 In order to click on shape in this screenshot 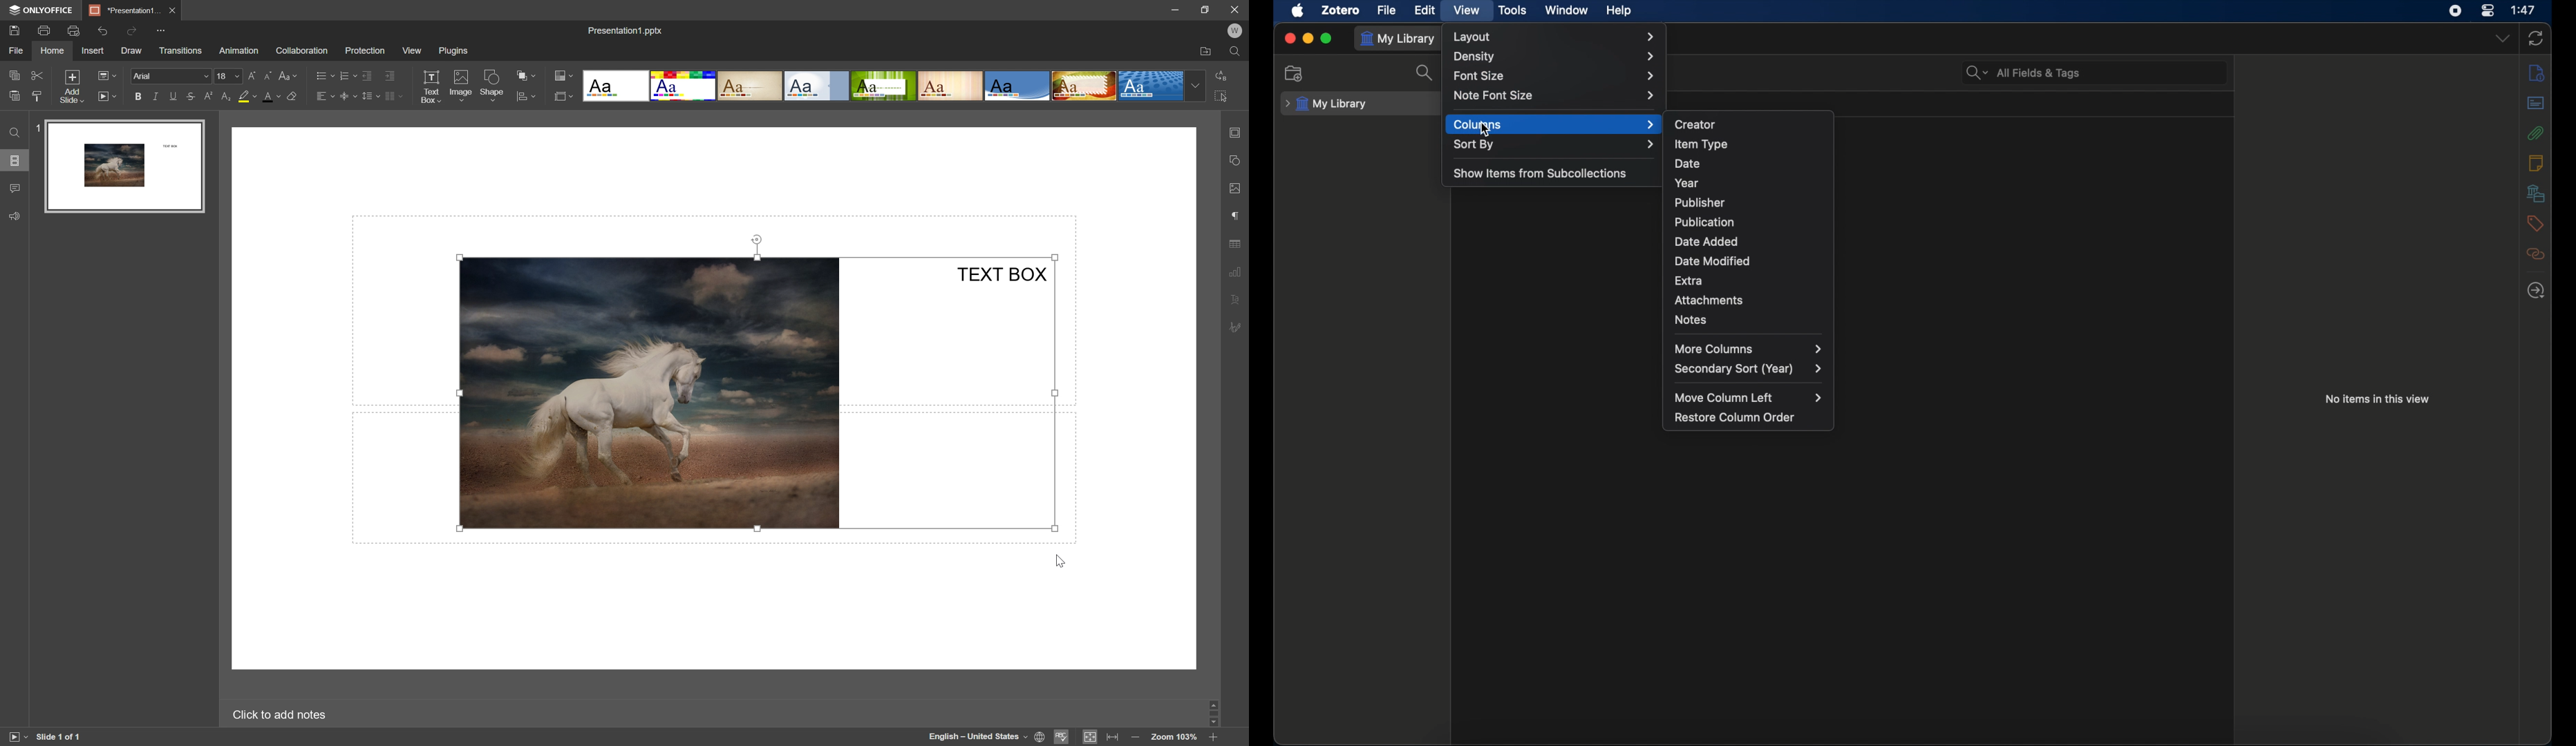, I will do `click(493, 85)`.